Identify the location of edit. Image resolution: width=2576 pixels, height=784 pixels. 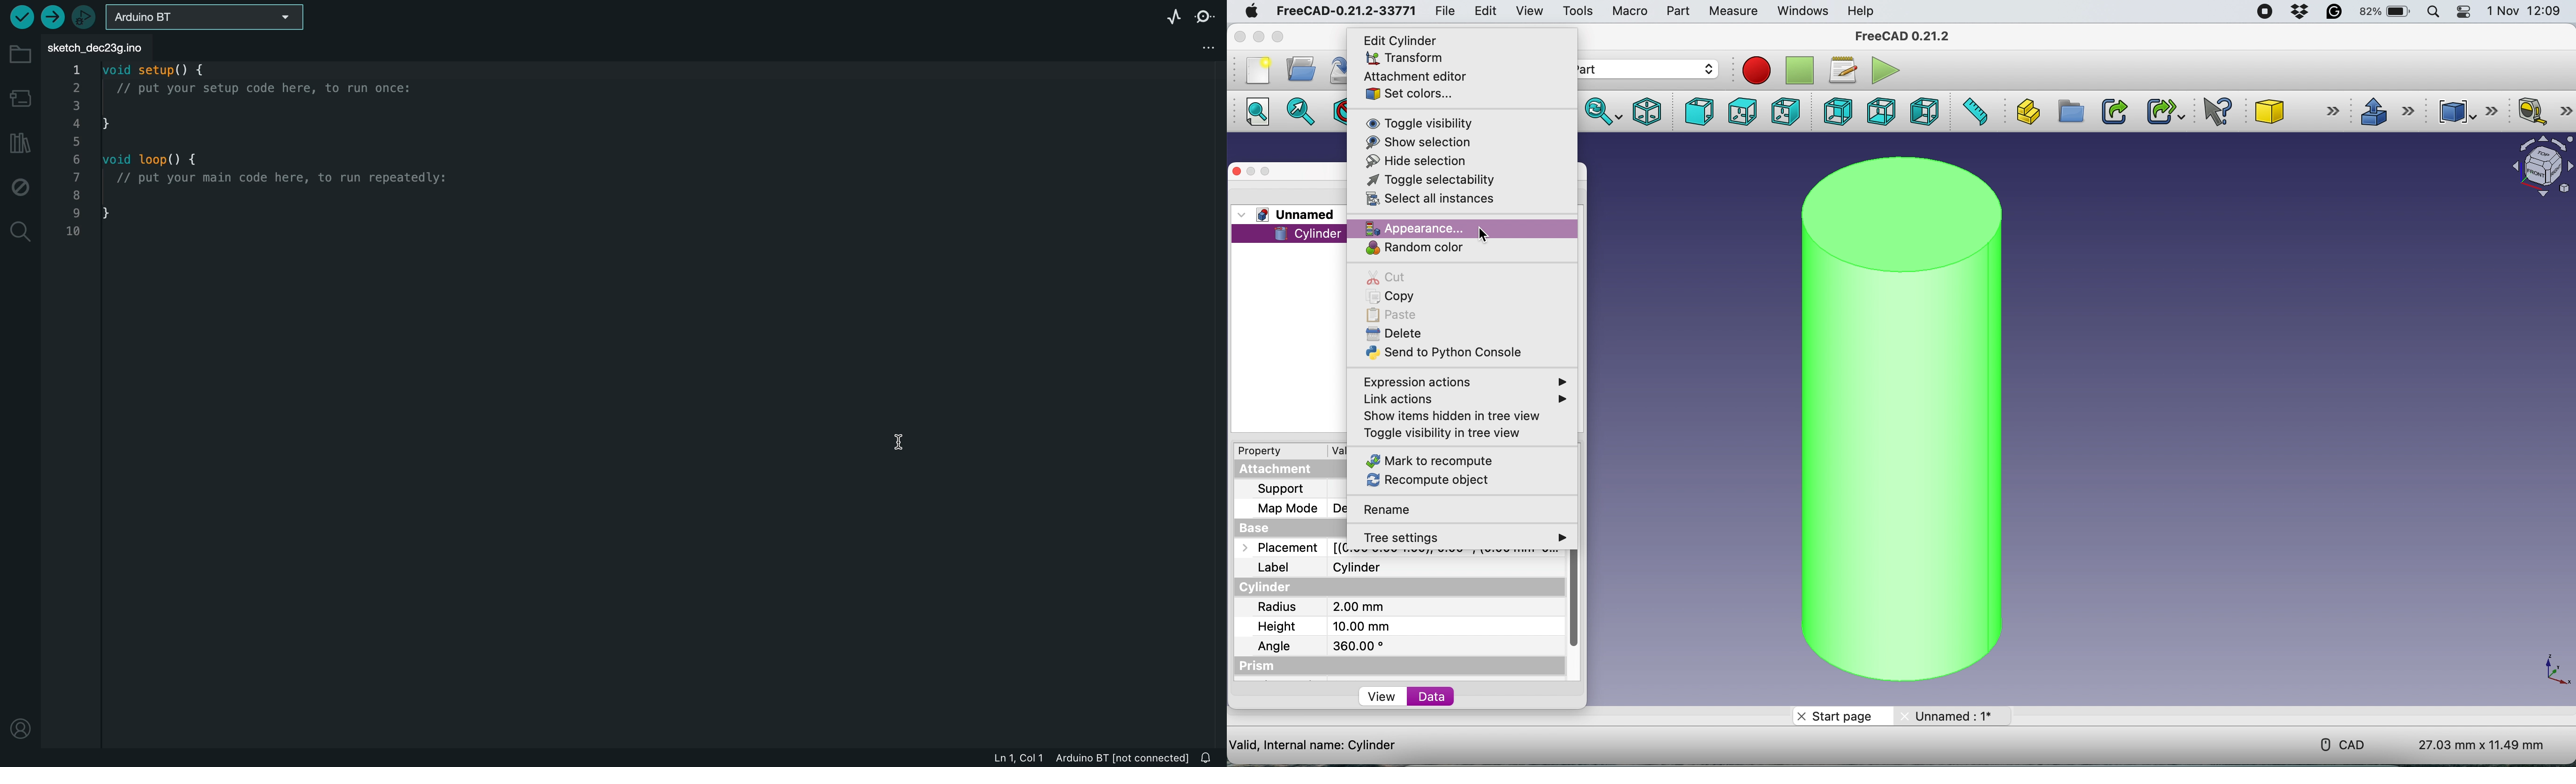
(1488, 12).